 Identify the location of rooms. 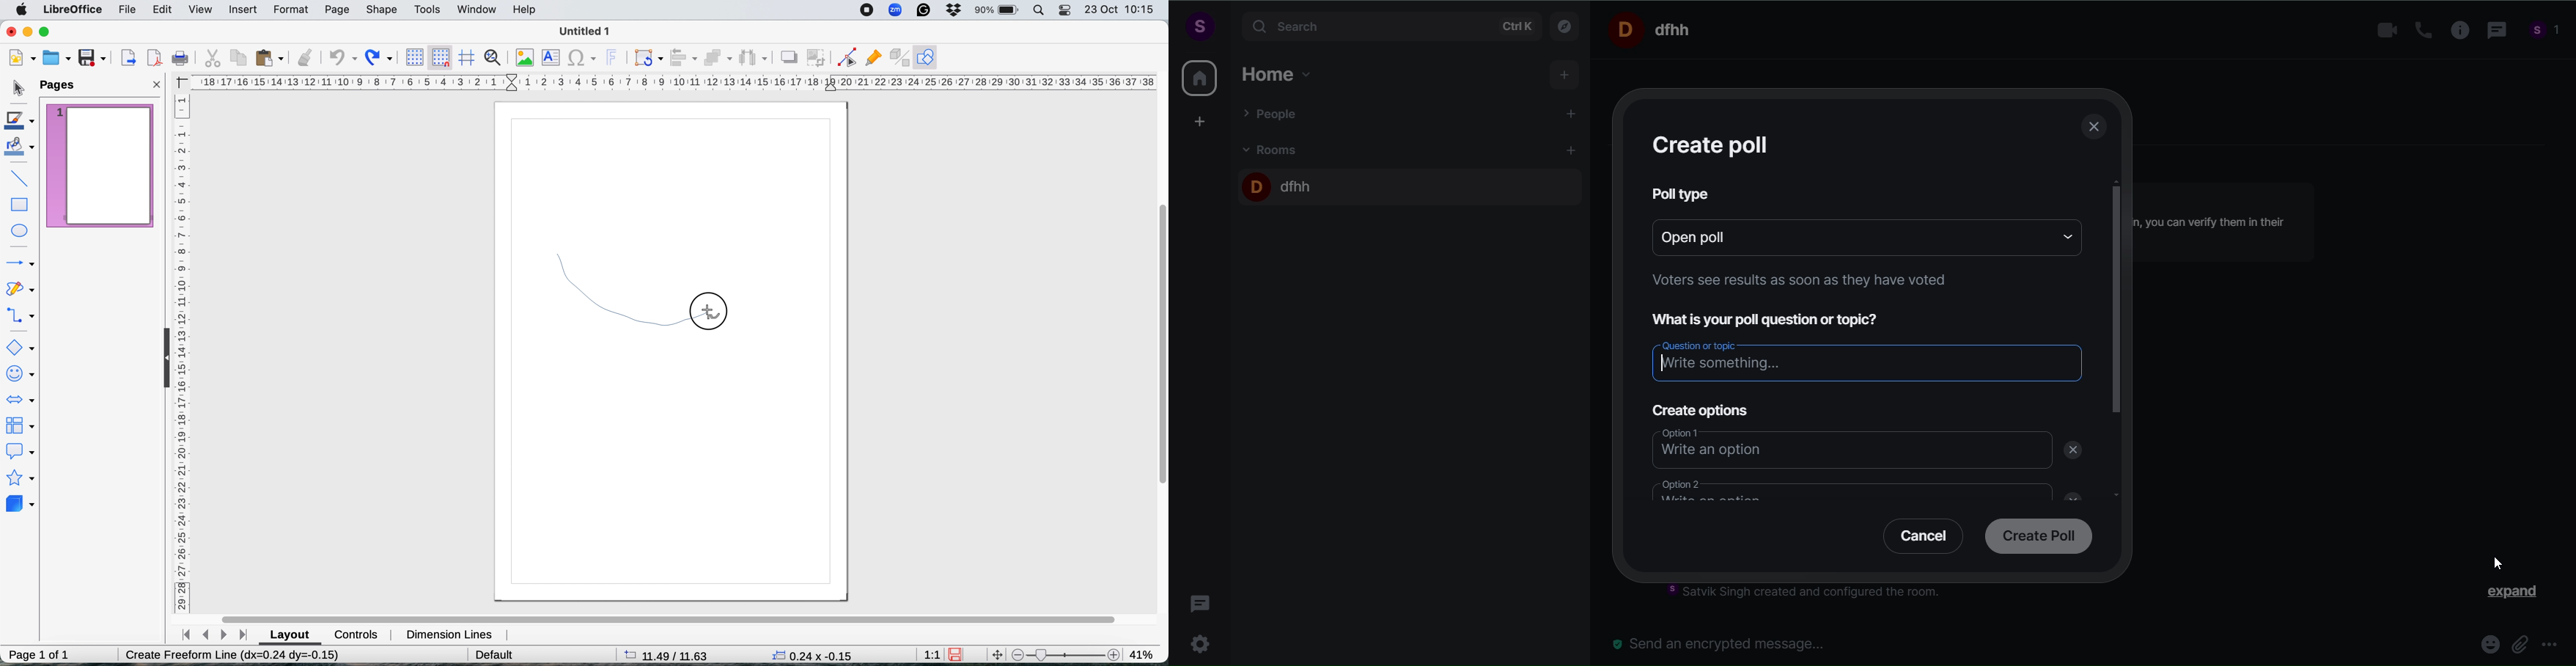
(1274, 149).